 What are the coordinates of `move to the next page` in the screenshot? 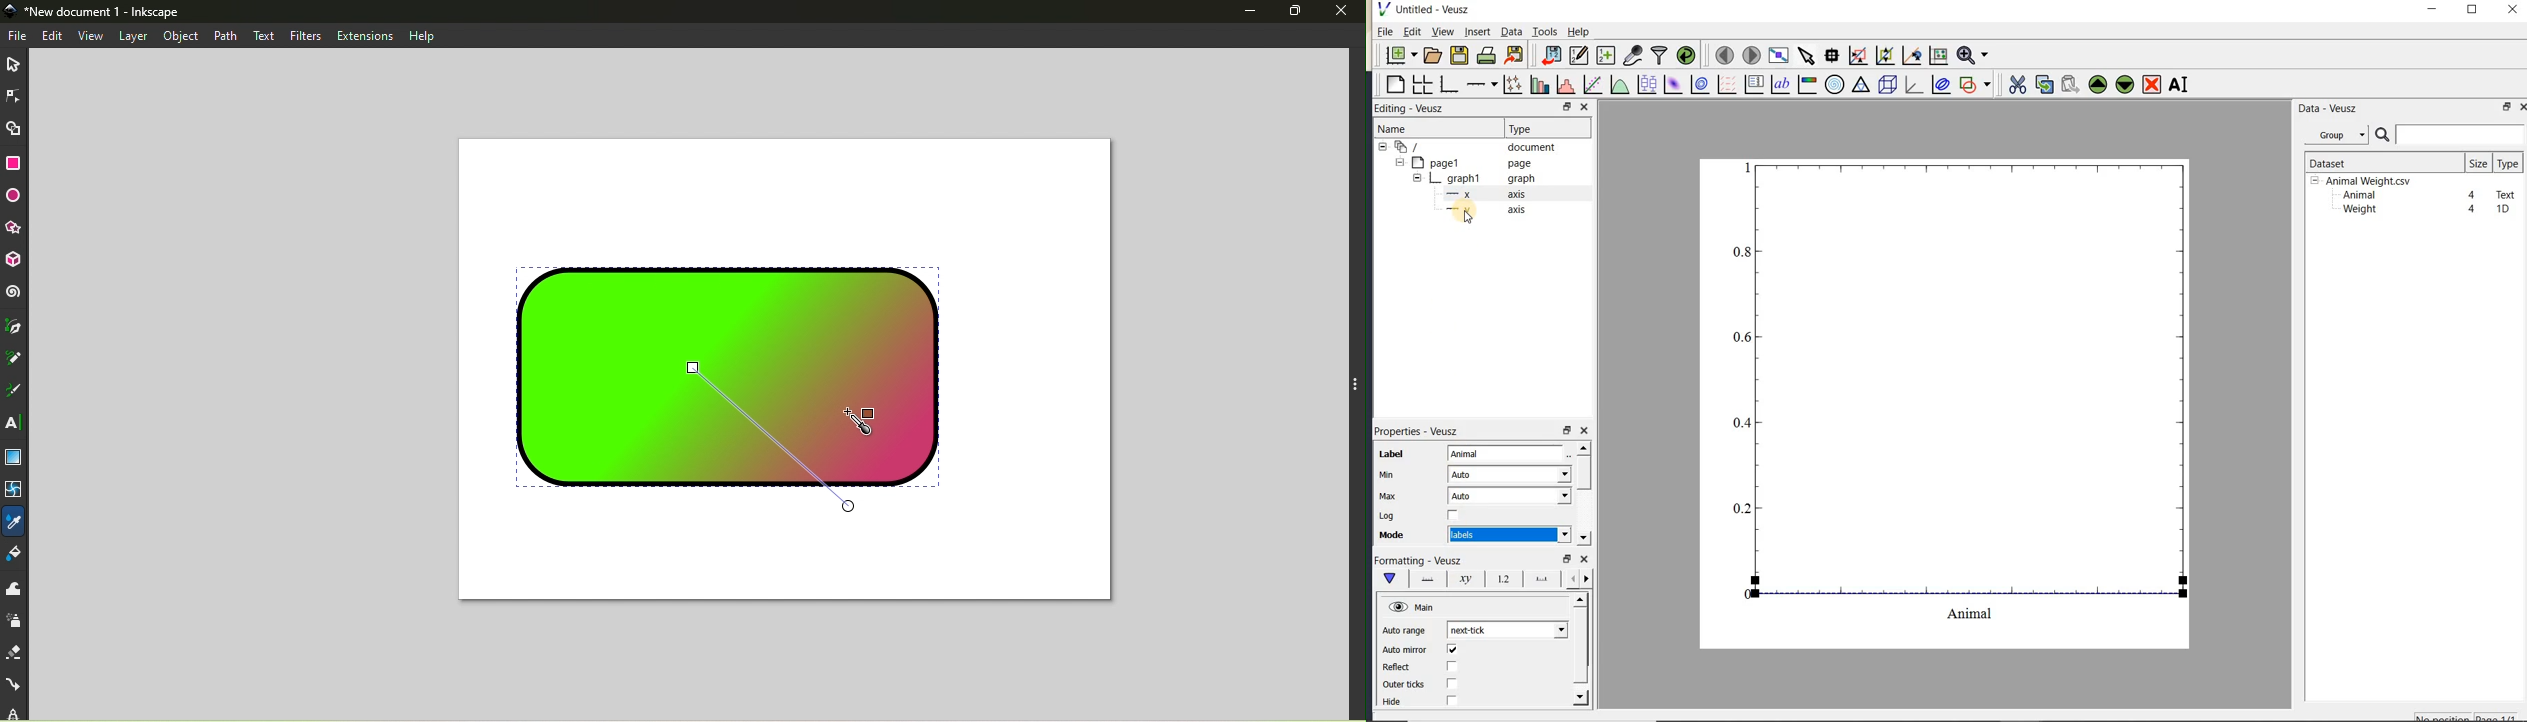 It's located at (1751, 54).